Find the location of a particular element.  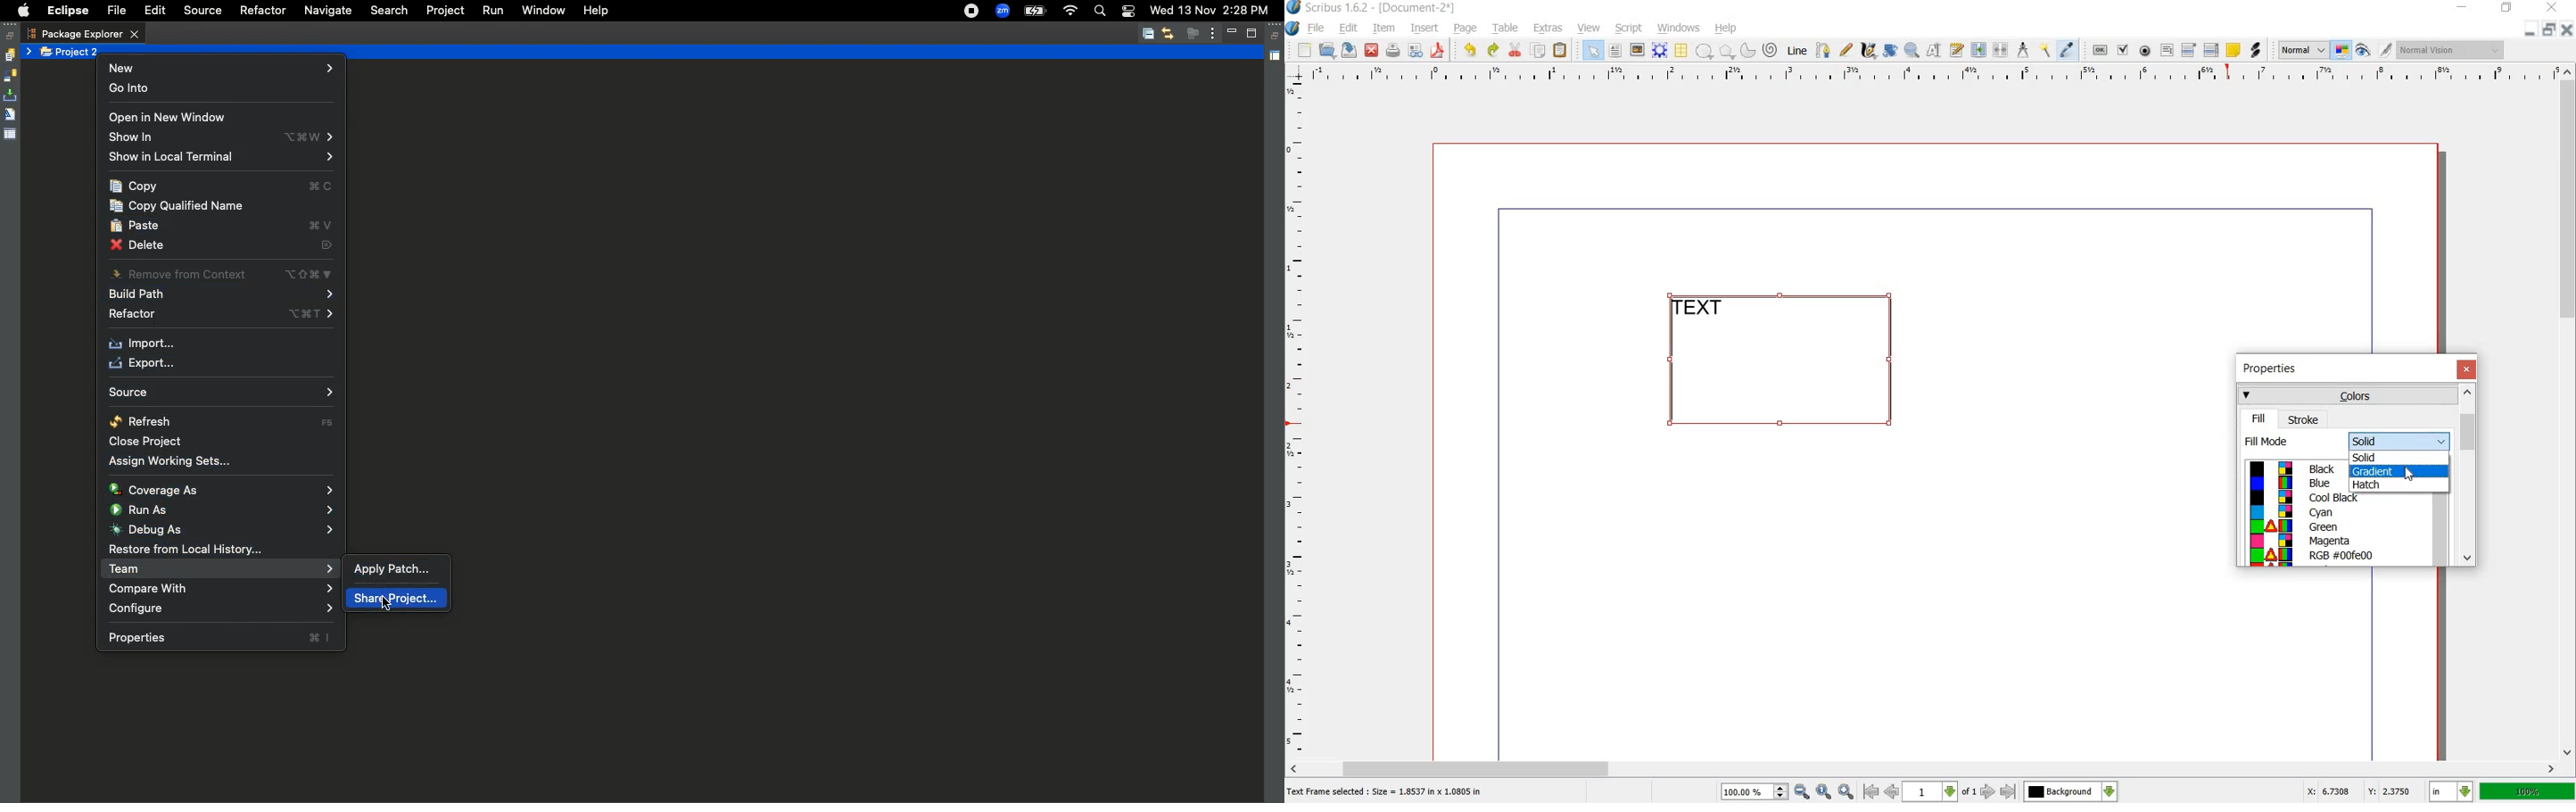

zoom in or out is located at coordinates (1911, 52).